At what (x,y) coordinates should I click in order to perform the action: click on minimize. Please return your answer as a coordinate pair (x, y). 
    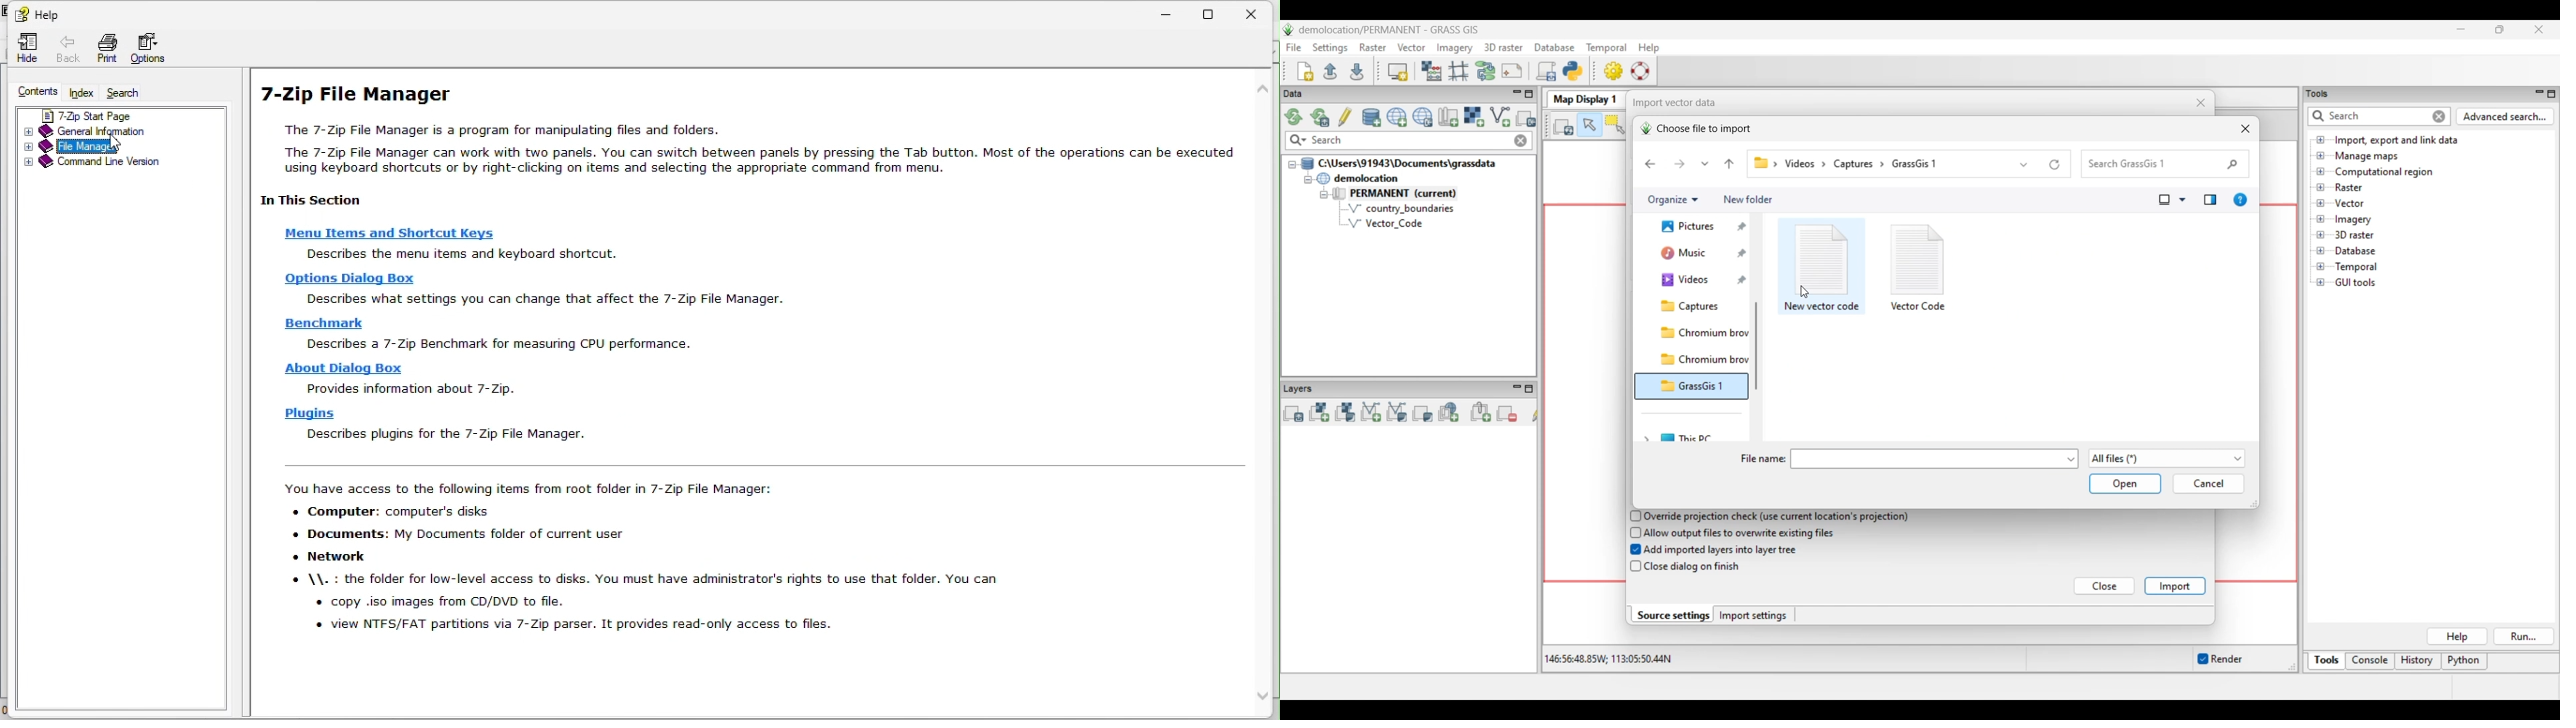
    Looking at the image, I should click on (1163, 12).